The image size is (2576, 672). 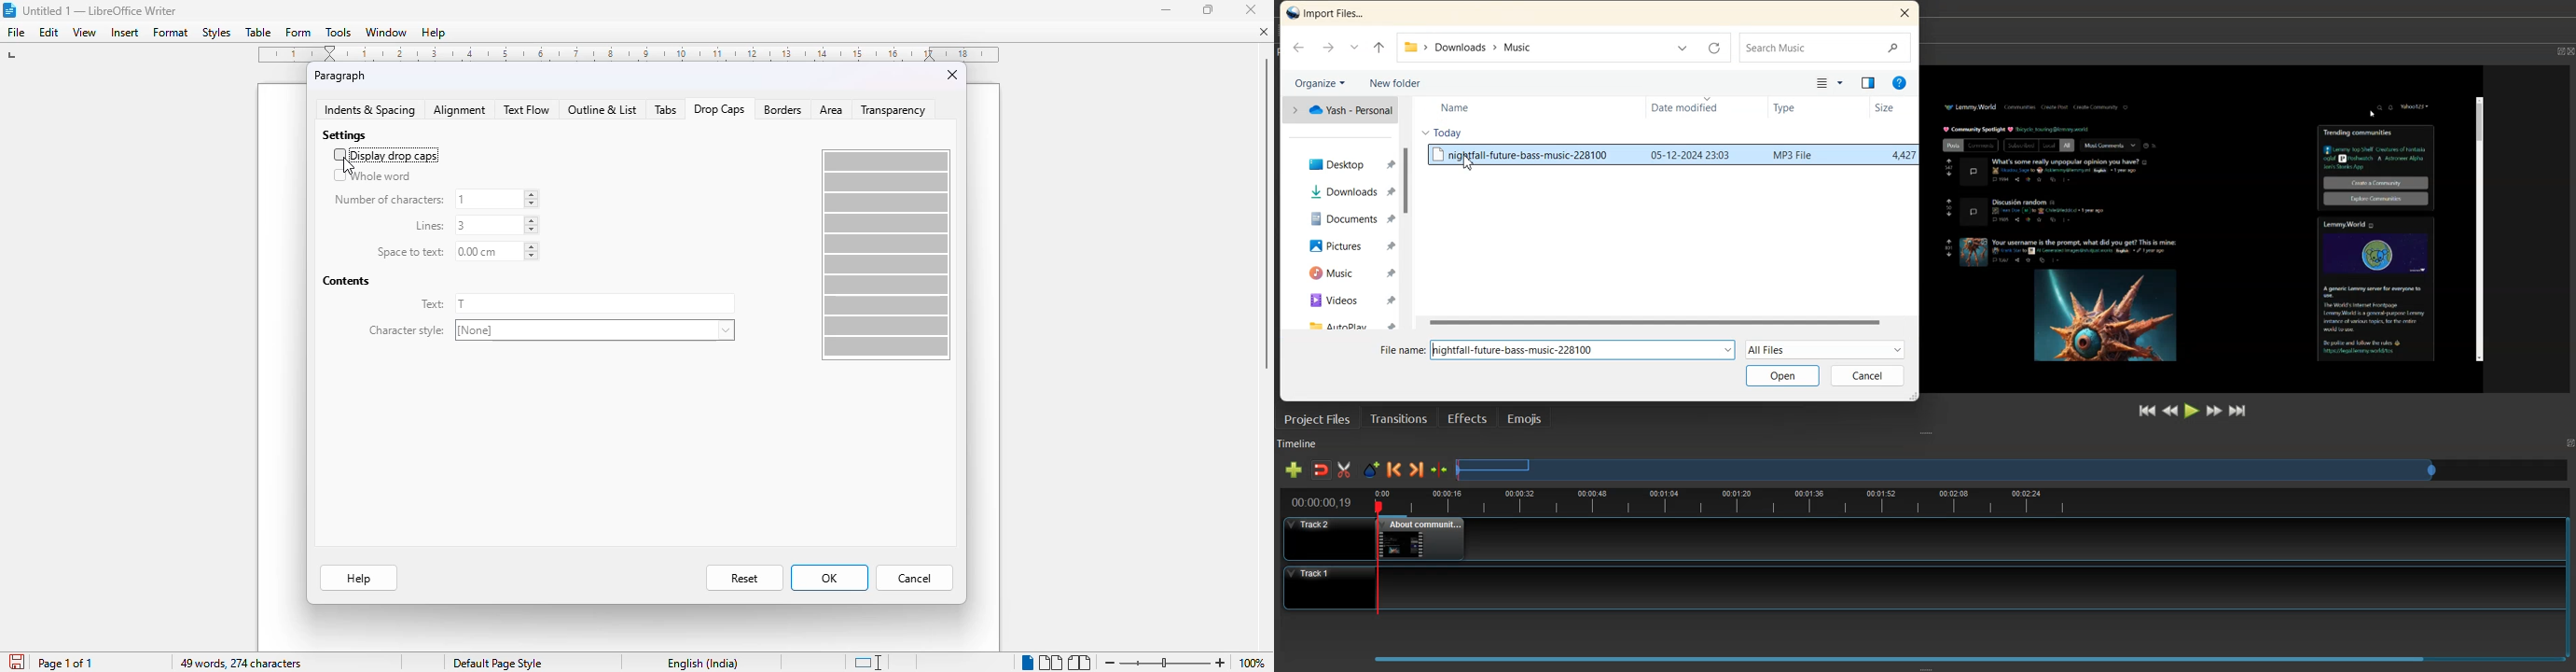 What do you see at coordinates (258, 32) in the screenshot?
I see `table` at bounding box center [258, 32].